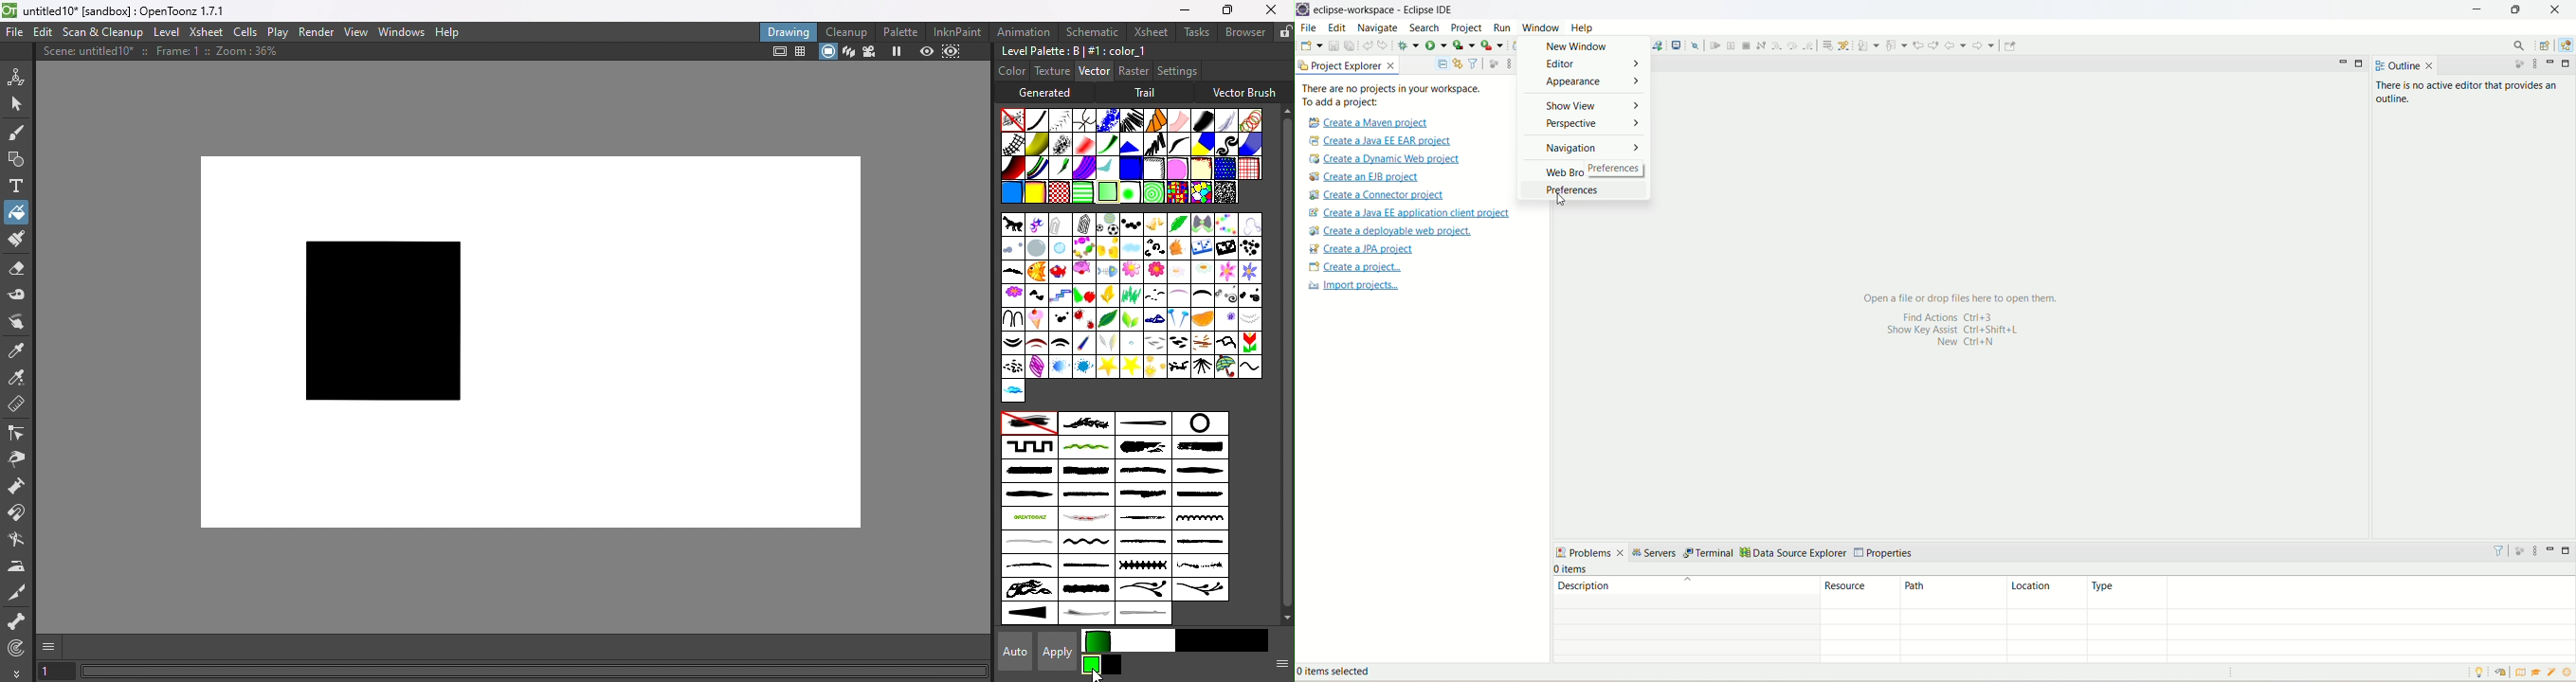 This screenshot has height=700, width=2576. I want to click on View, so click(355, 32).